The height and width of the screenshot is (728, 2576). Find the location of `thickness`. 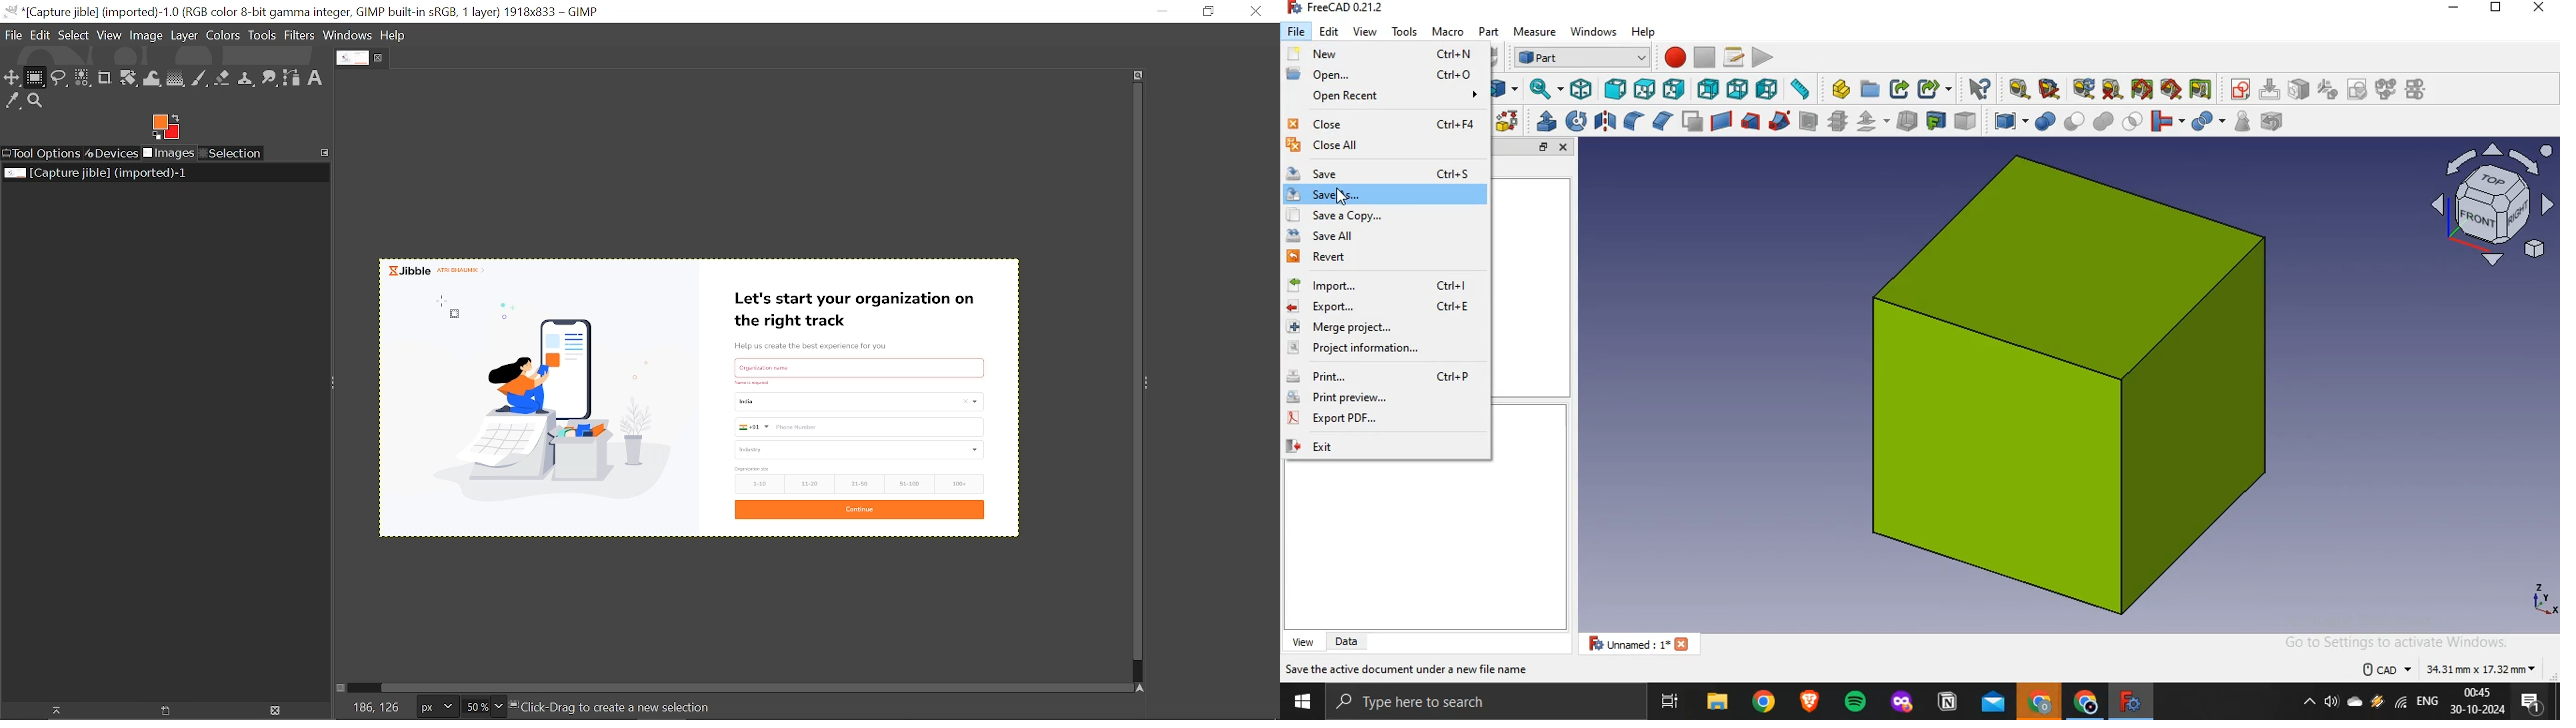

thickness is located at coordinates (1905, 122).